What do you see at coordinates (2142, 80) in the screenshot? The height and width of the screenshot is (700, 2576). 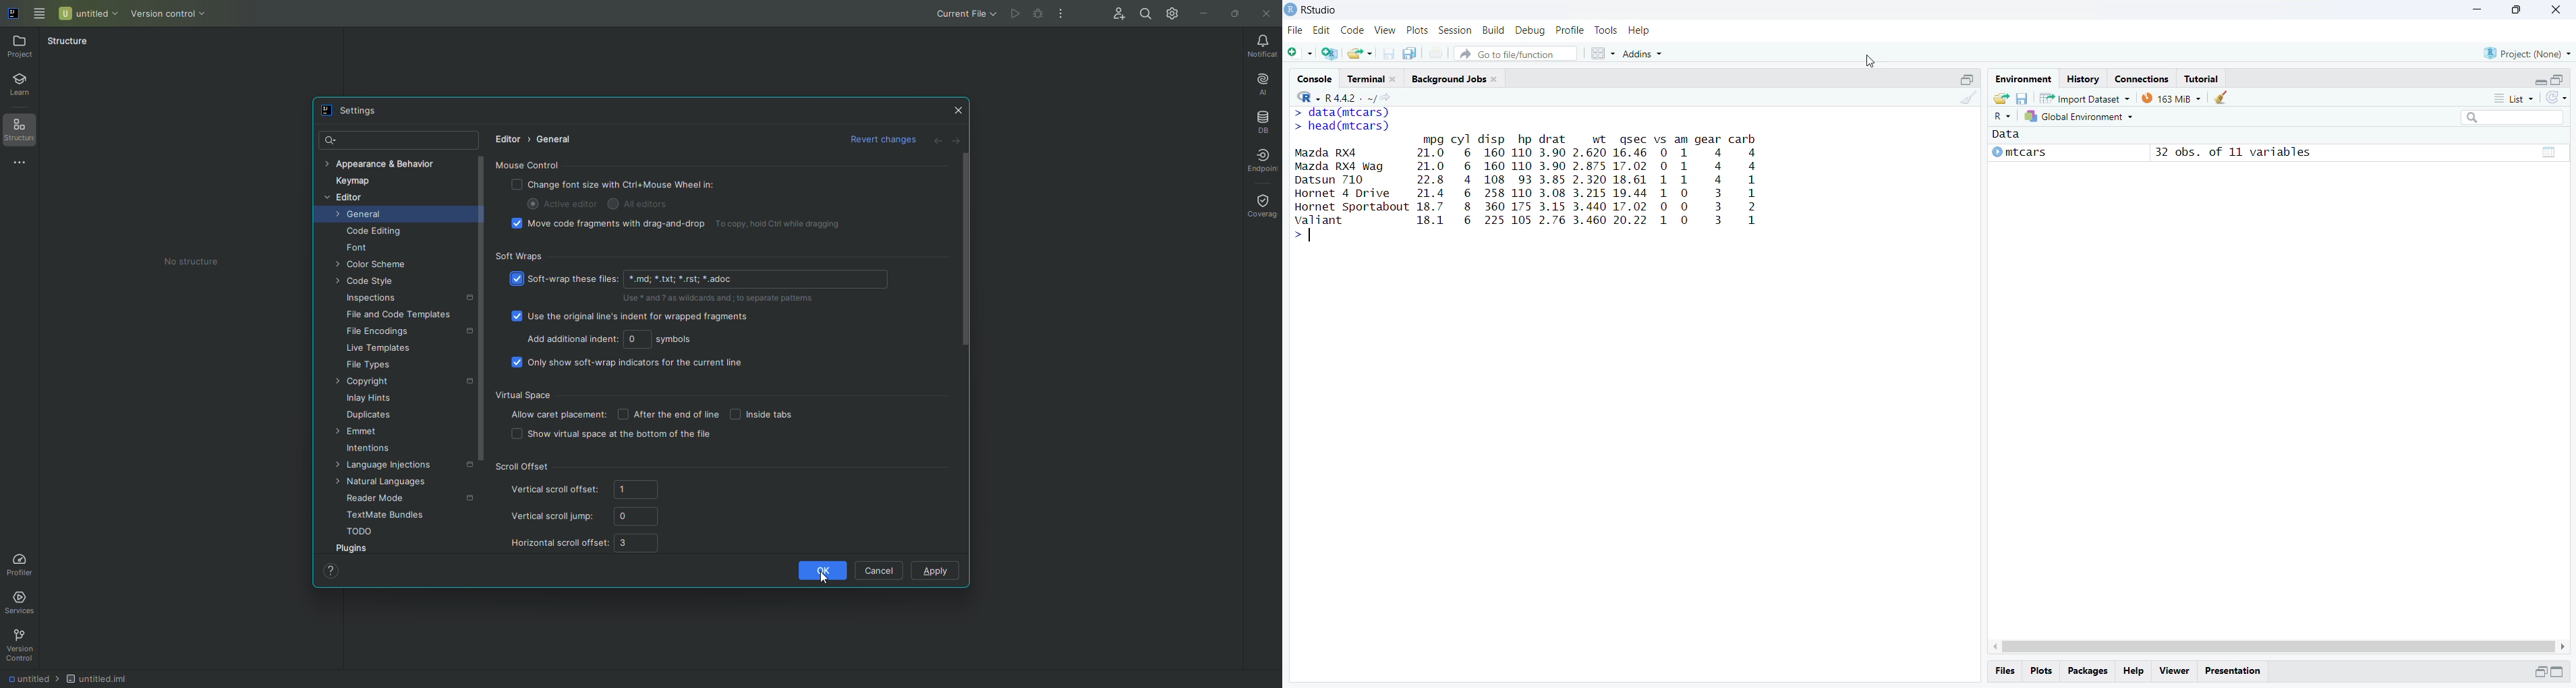 I see `Connections` at bounding box center [2142, 80].